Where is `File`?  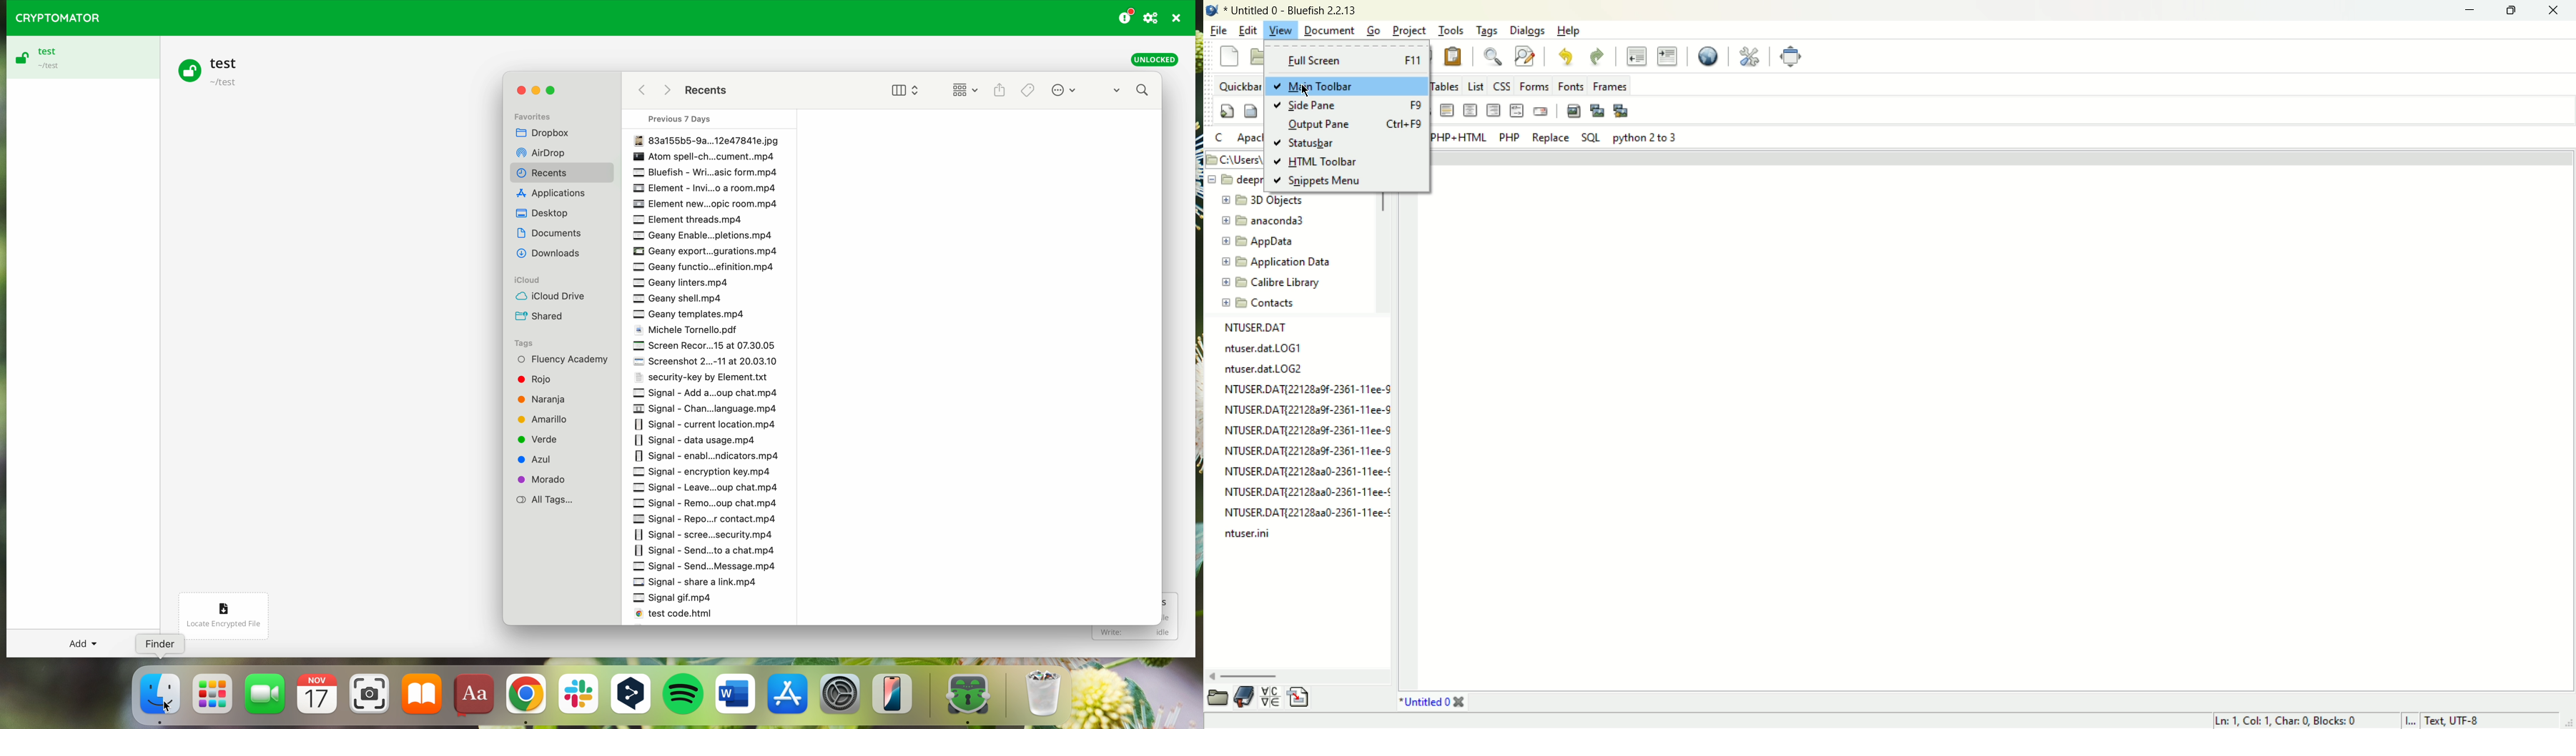
File is located at coordinates (706, 139).